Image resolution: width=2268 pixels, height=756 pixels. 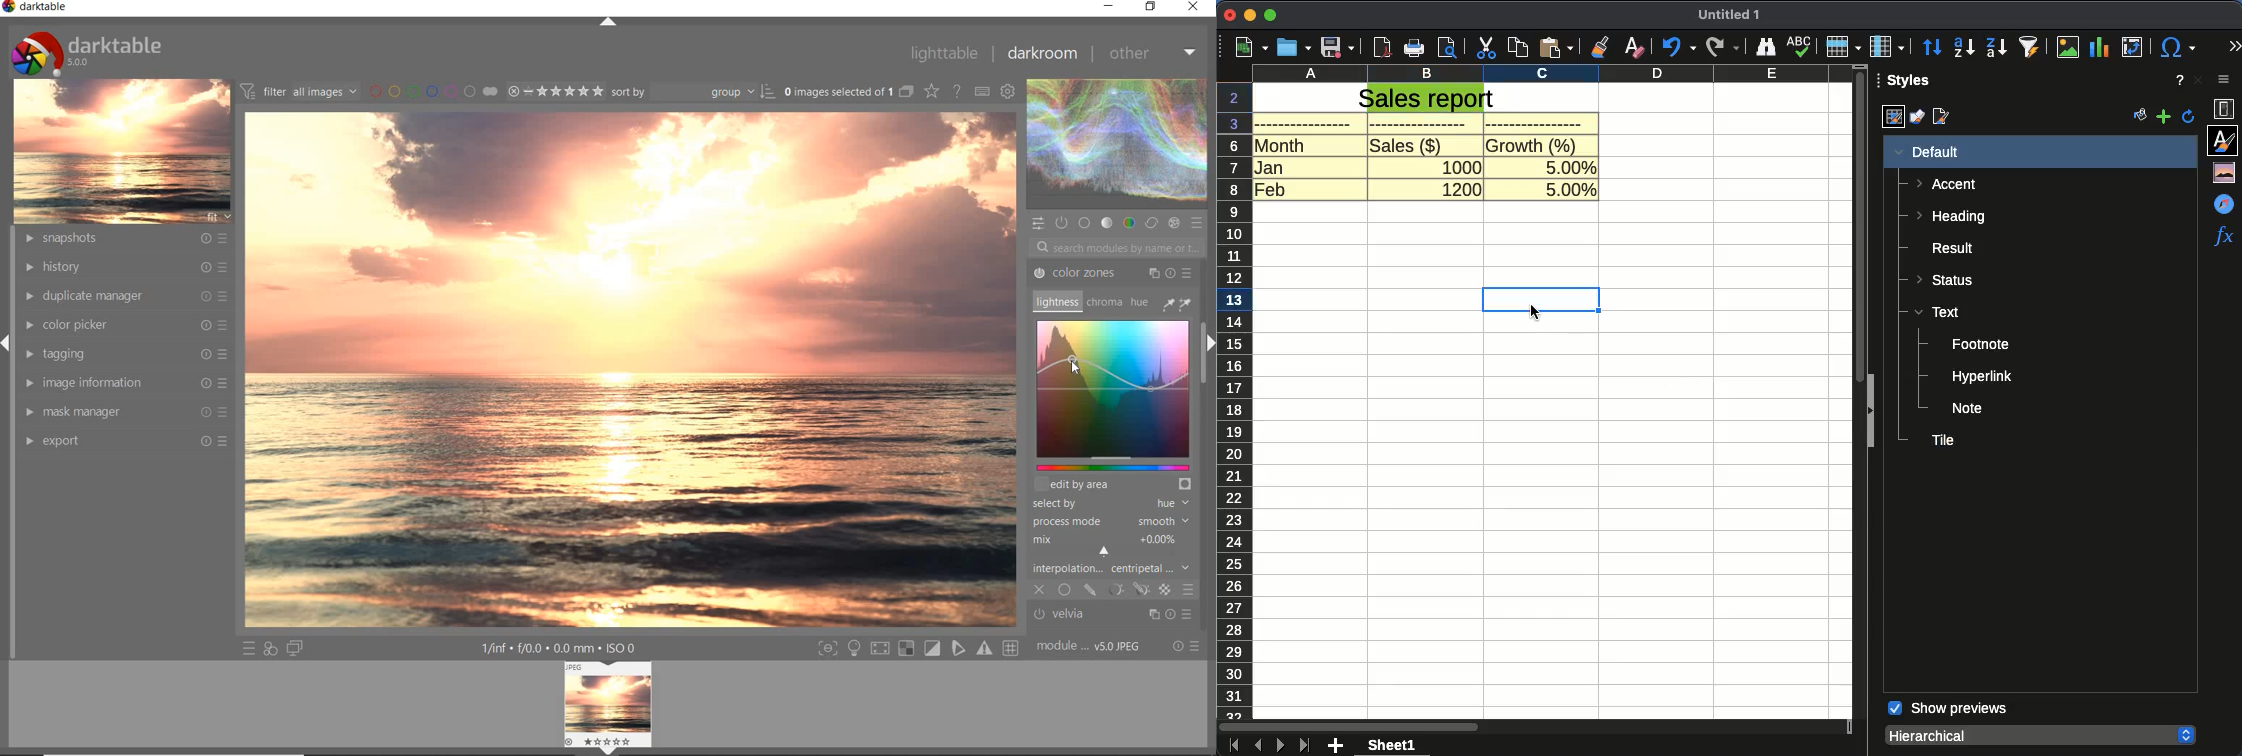 What do you see at coordinates (1041, 591) in the screenshot?
I see `CLOSE` at bounding box center [1041, 591].